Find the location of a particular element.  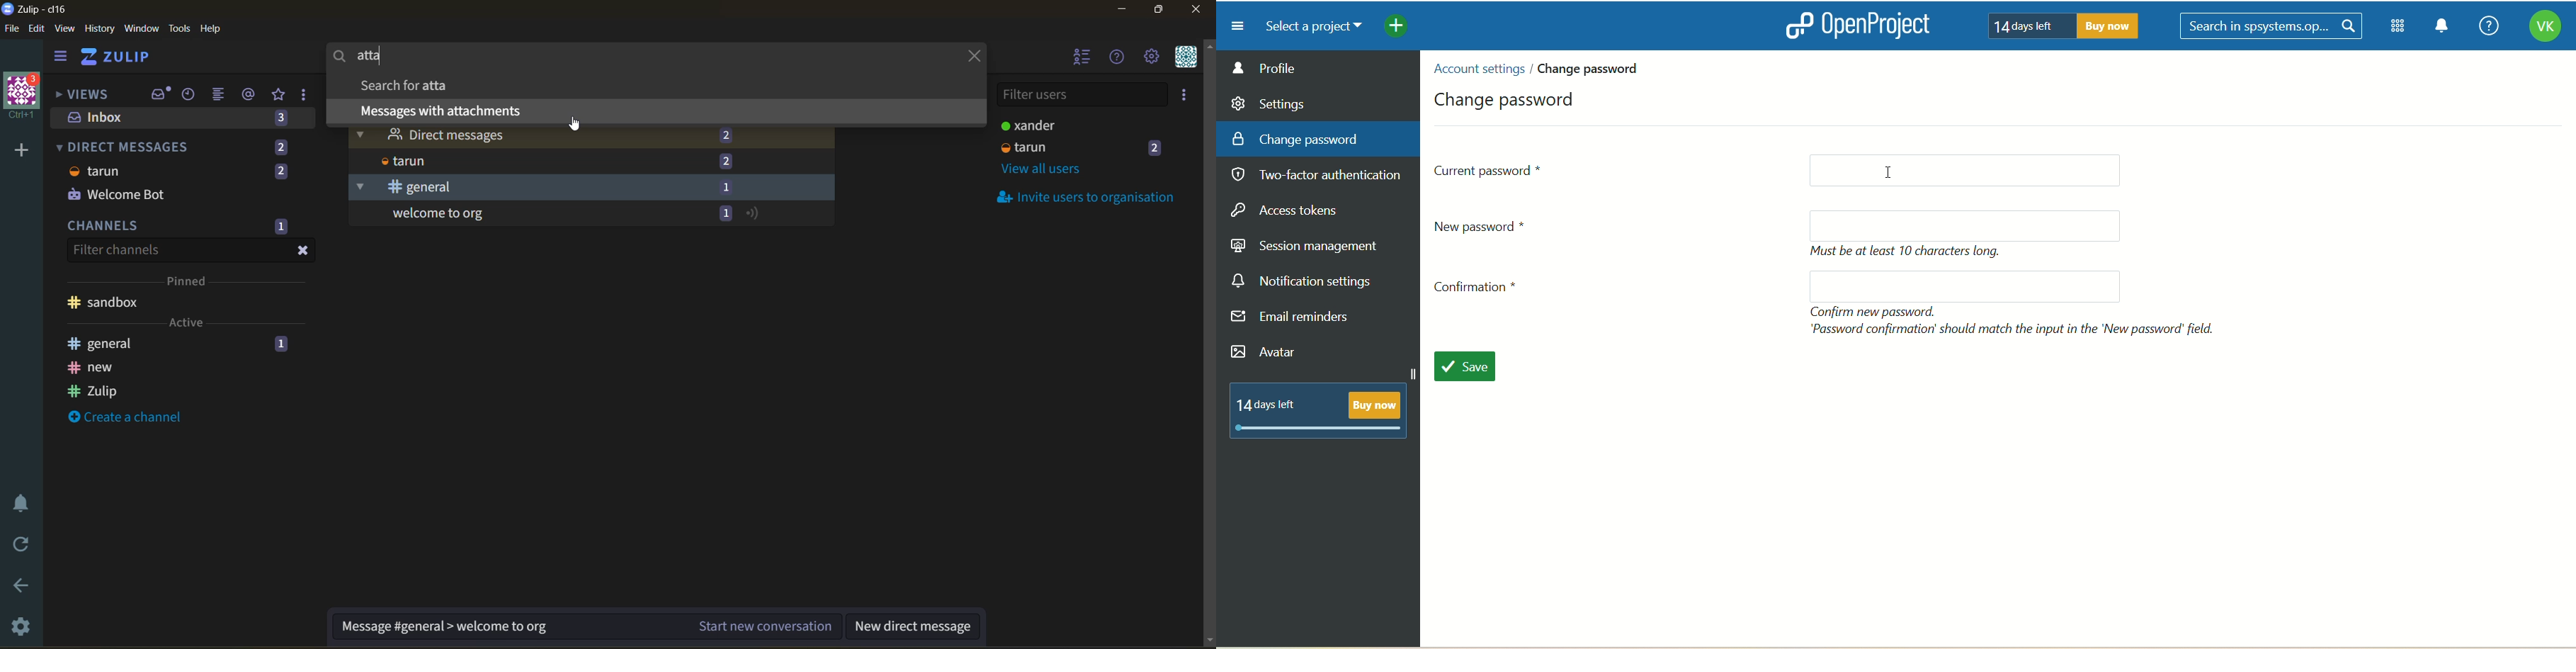

2 is located at coordinates (1157, 147).